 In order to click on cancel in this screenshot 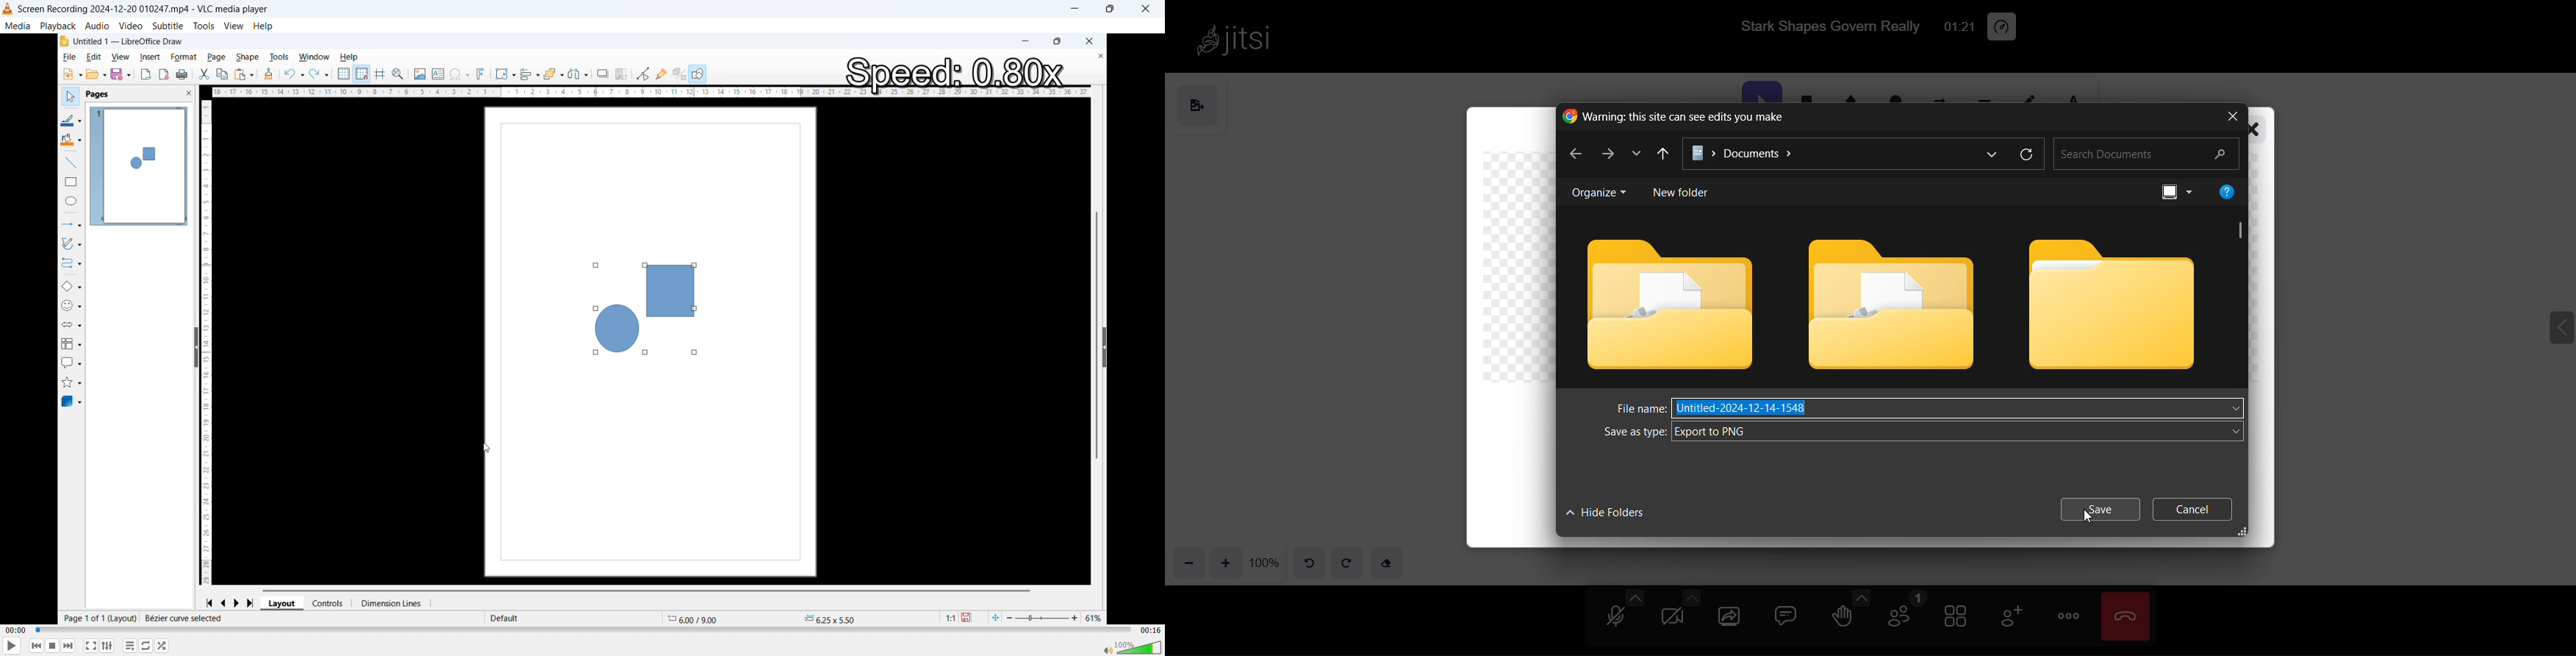, I will do `click(2196, 507)`.